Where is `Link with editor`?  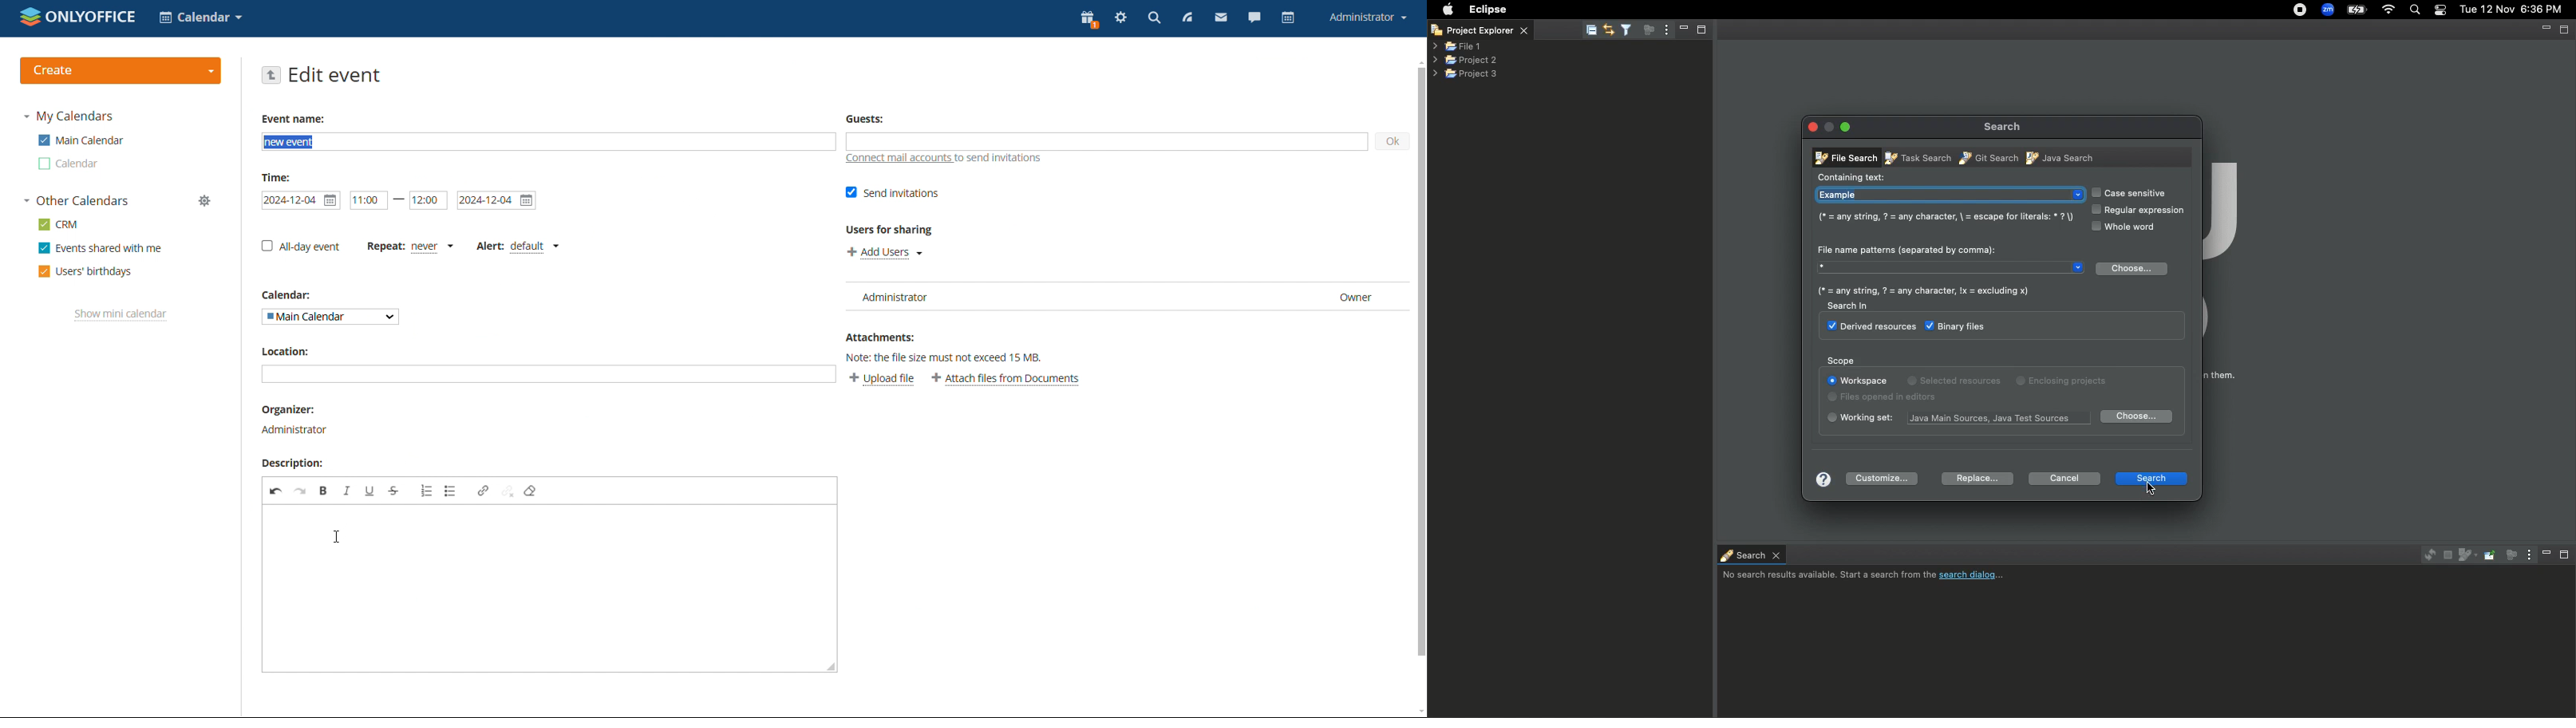
Link with editor is located at coordinates (2426, 554).